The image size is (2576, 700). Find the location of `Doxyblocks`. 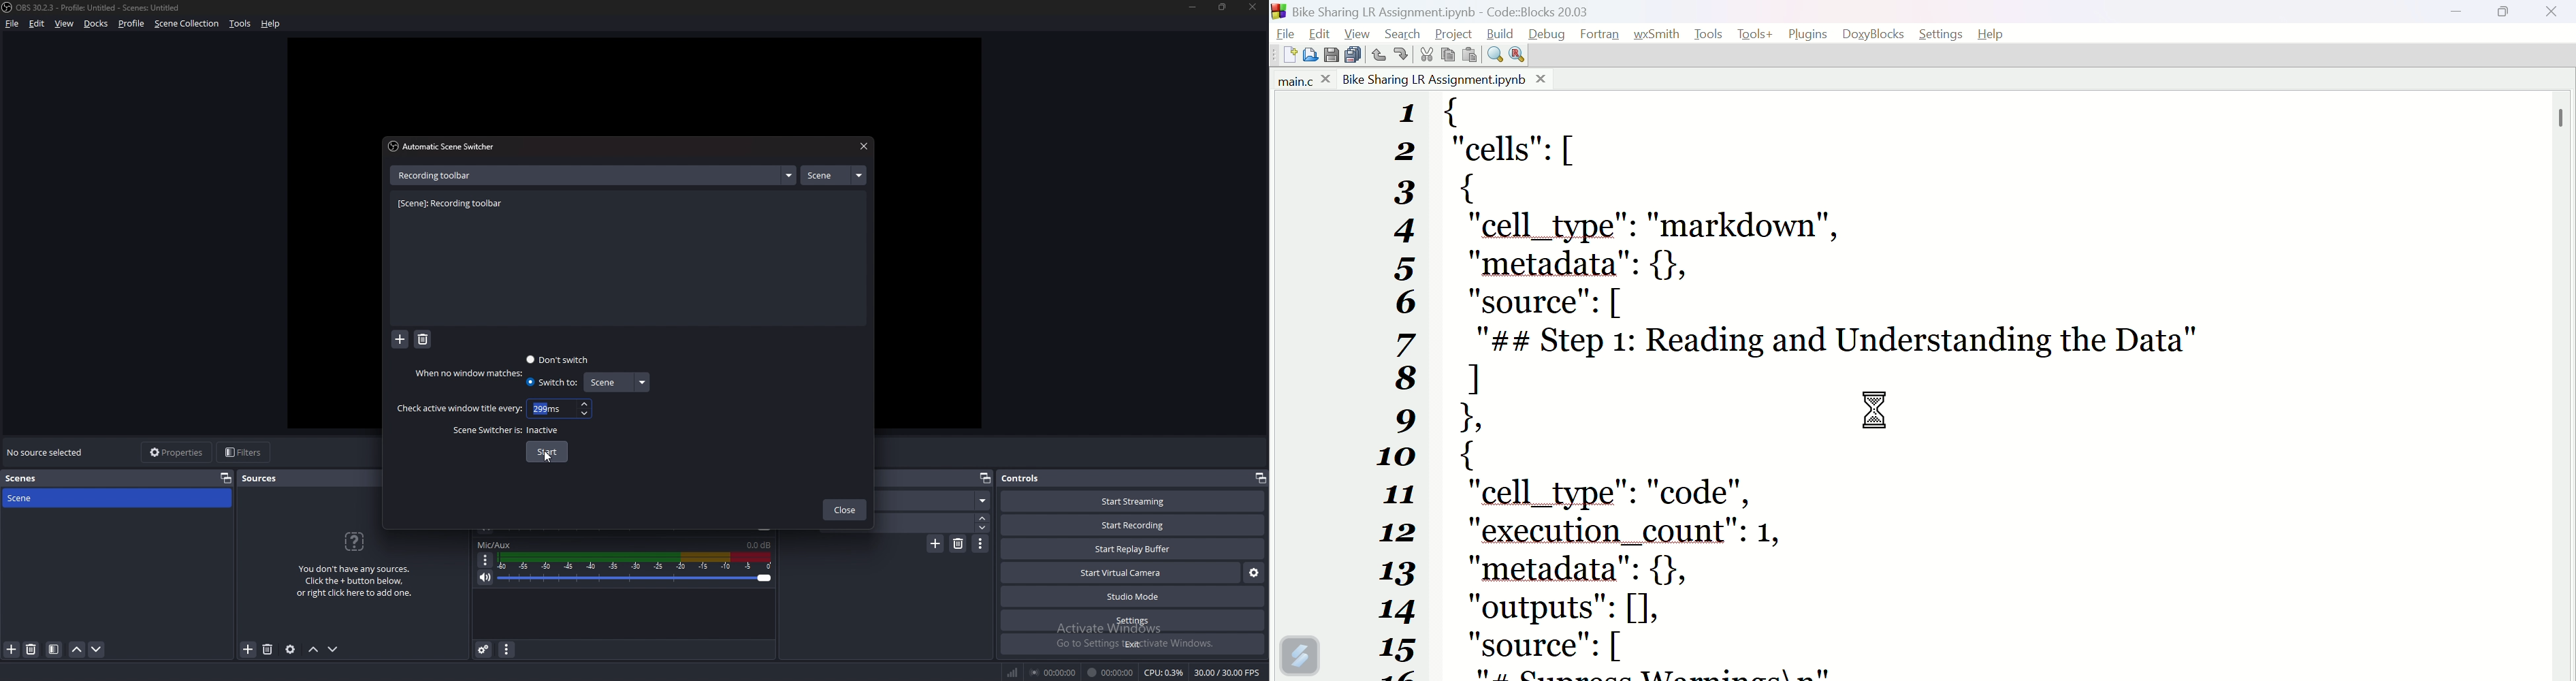

Doxyblocks is located at coordinates (1874, 31).